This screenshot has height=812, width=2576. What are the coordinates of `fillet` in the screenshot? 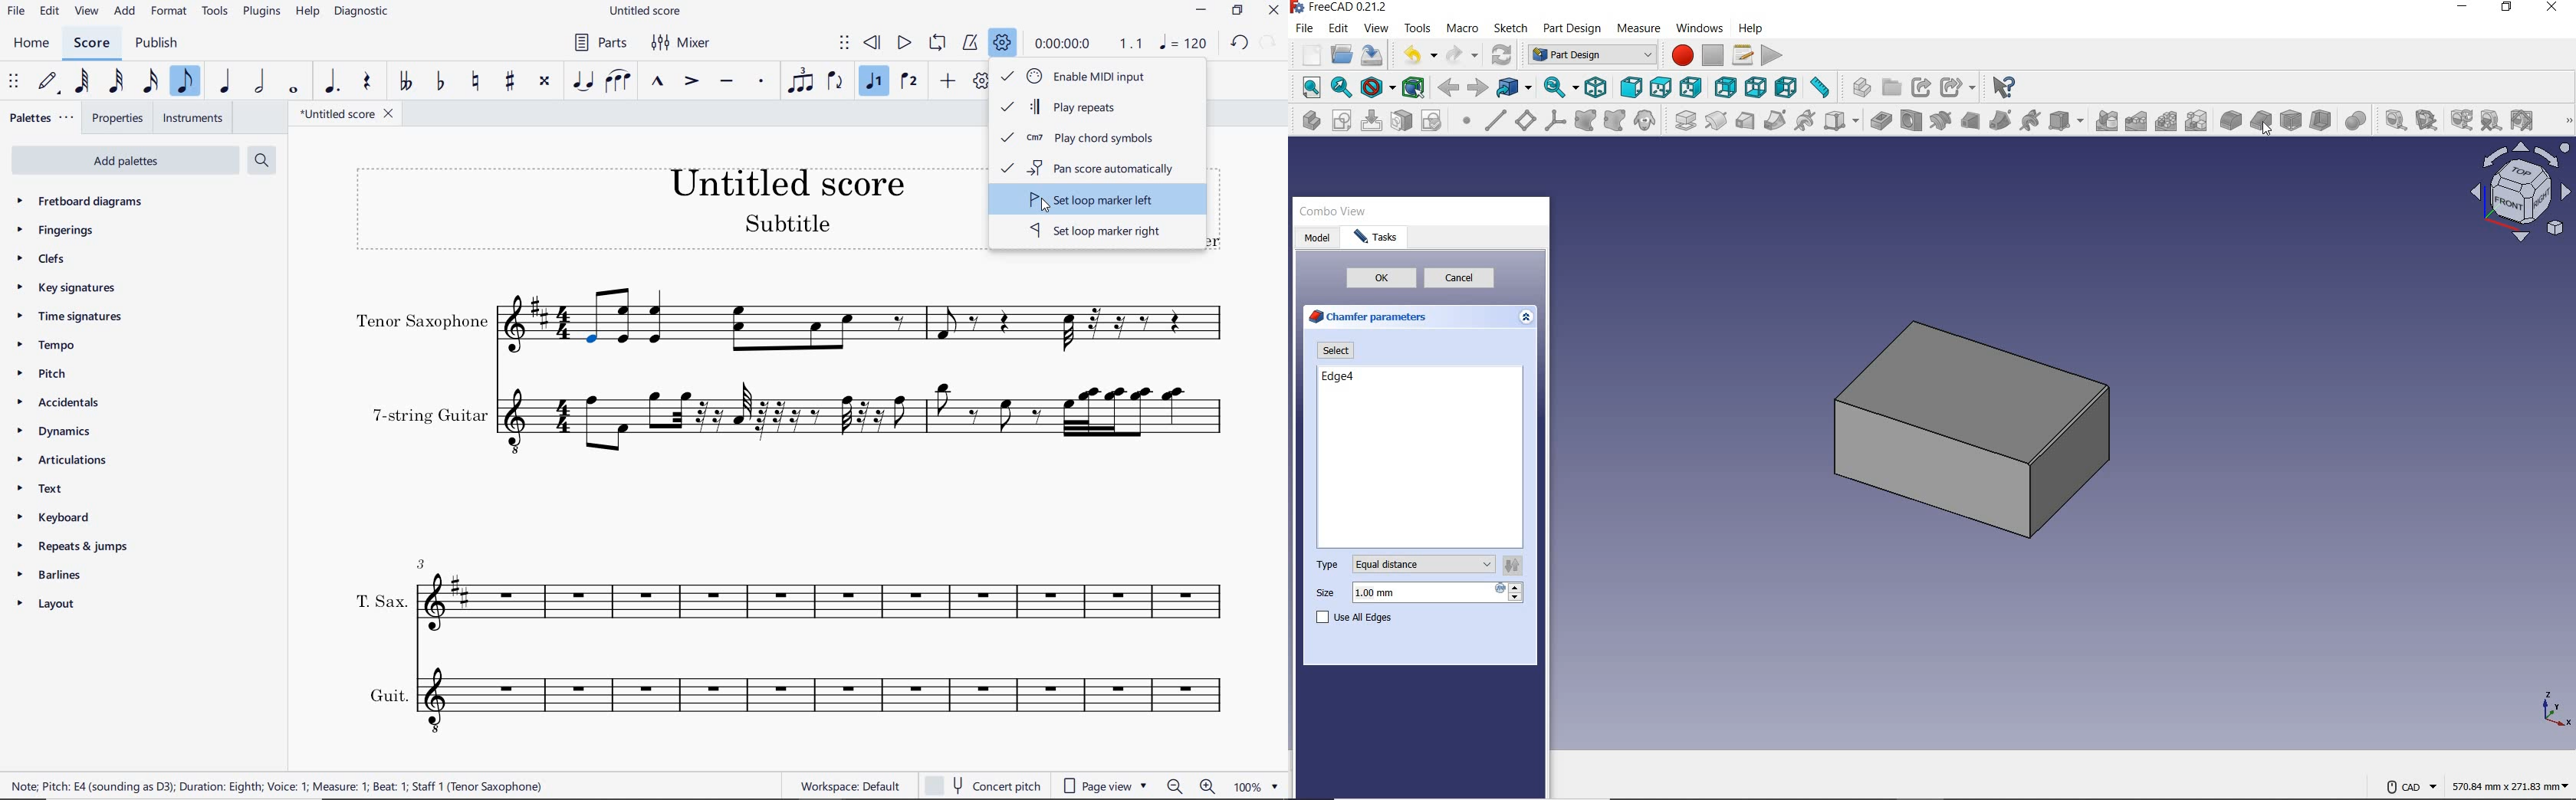 It's located at (2229, 120).